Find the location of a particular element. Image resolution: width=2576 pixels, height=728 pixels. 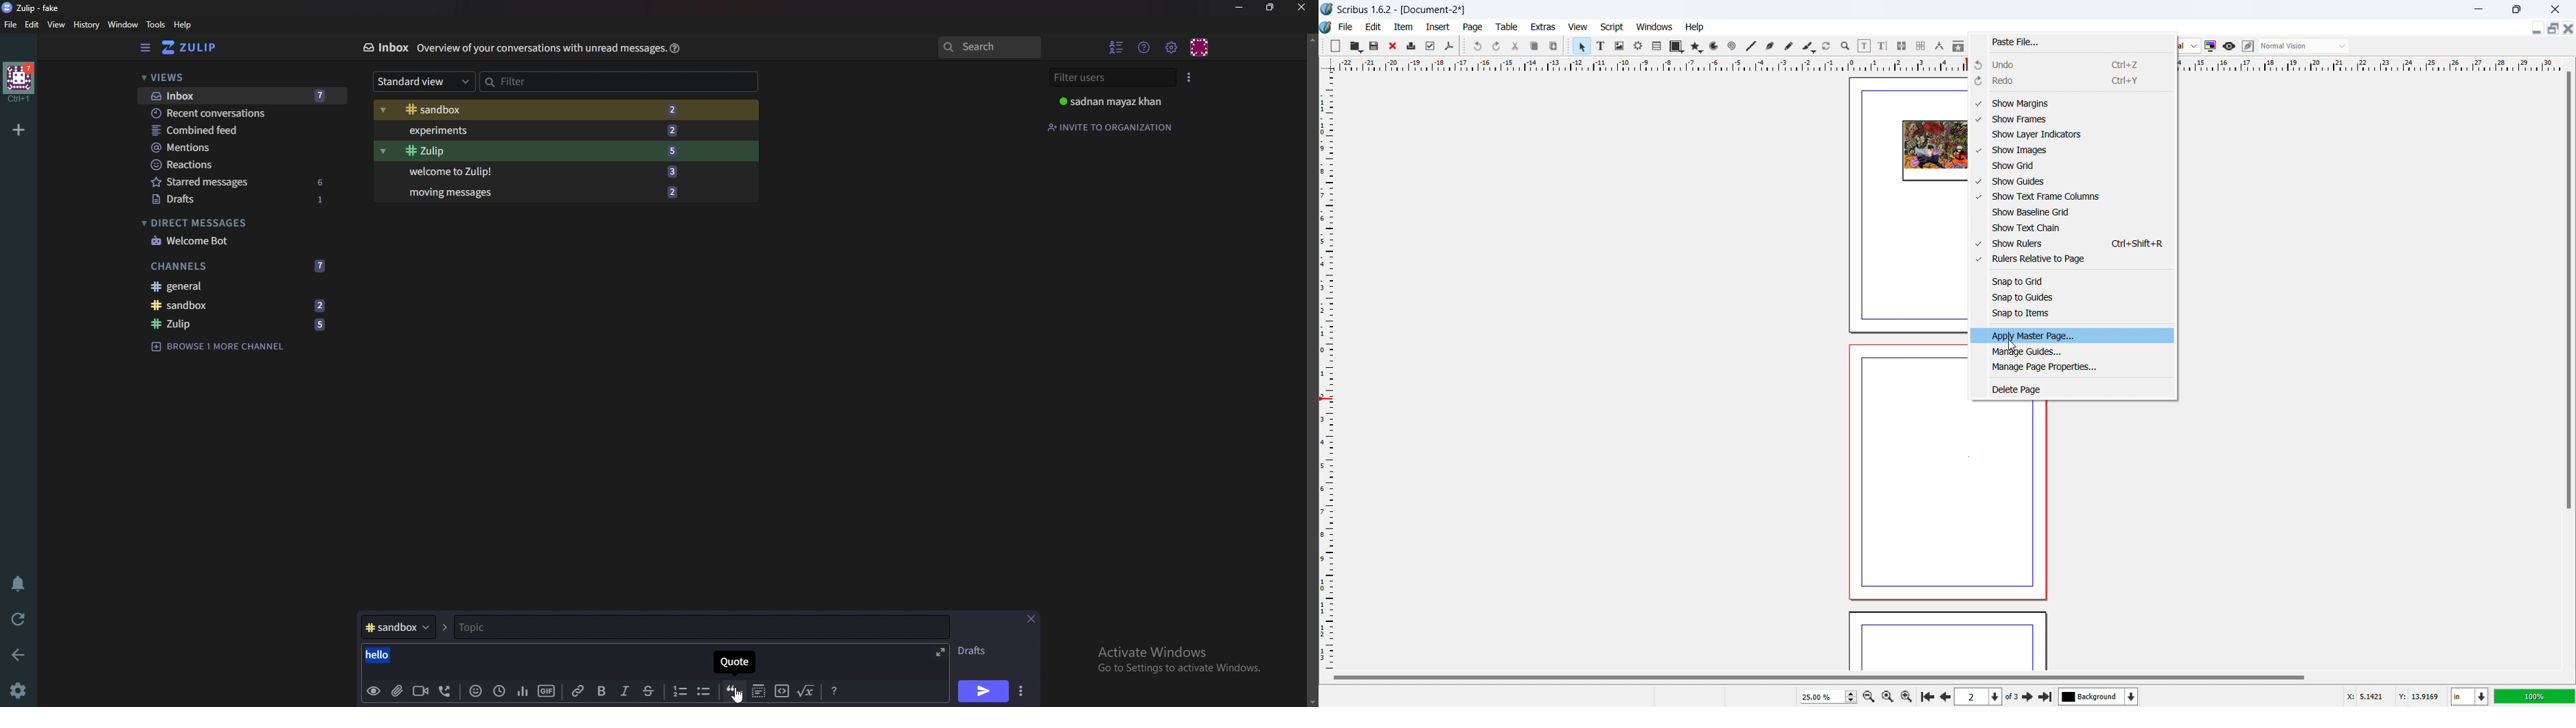

shape is located at coordinates (1677, 46).